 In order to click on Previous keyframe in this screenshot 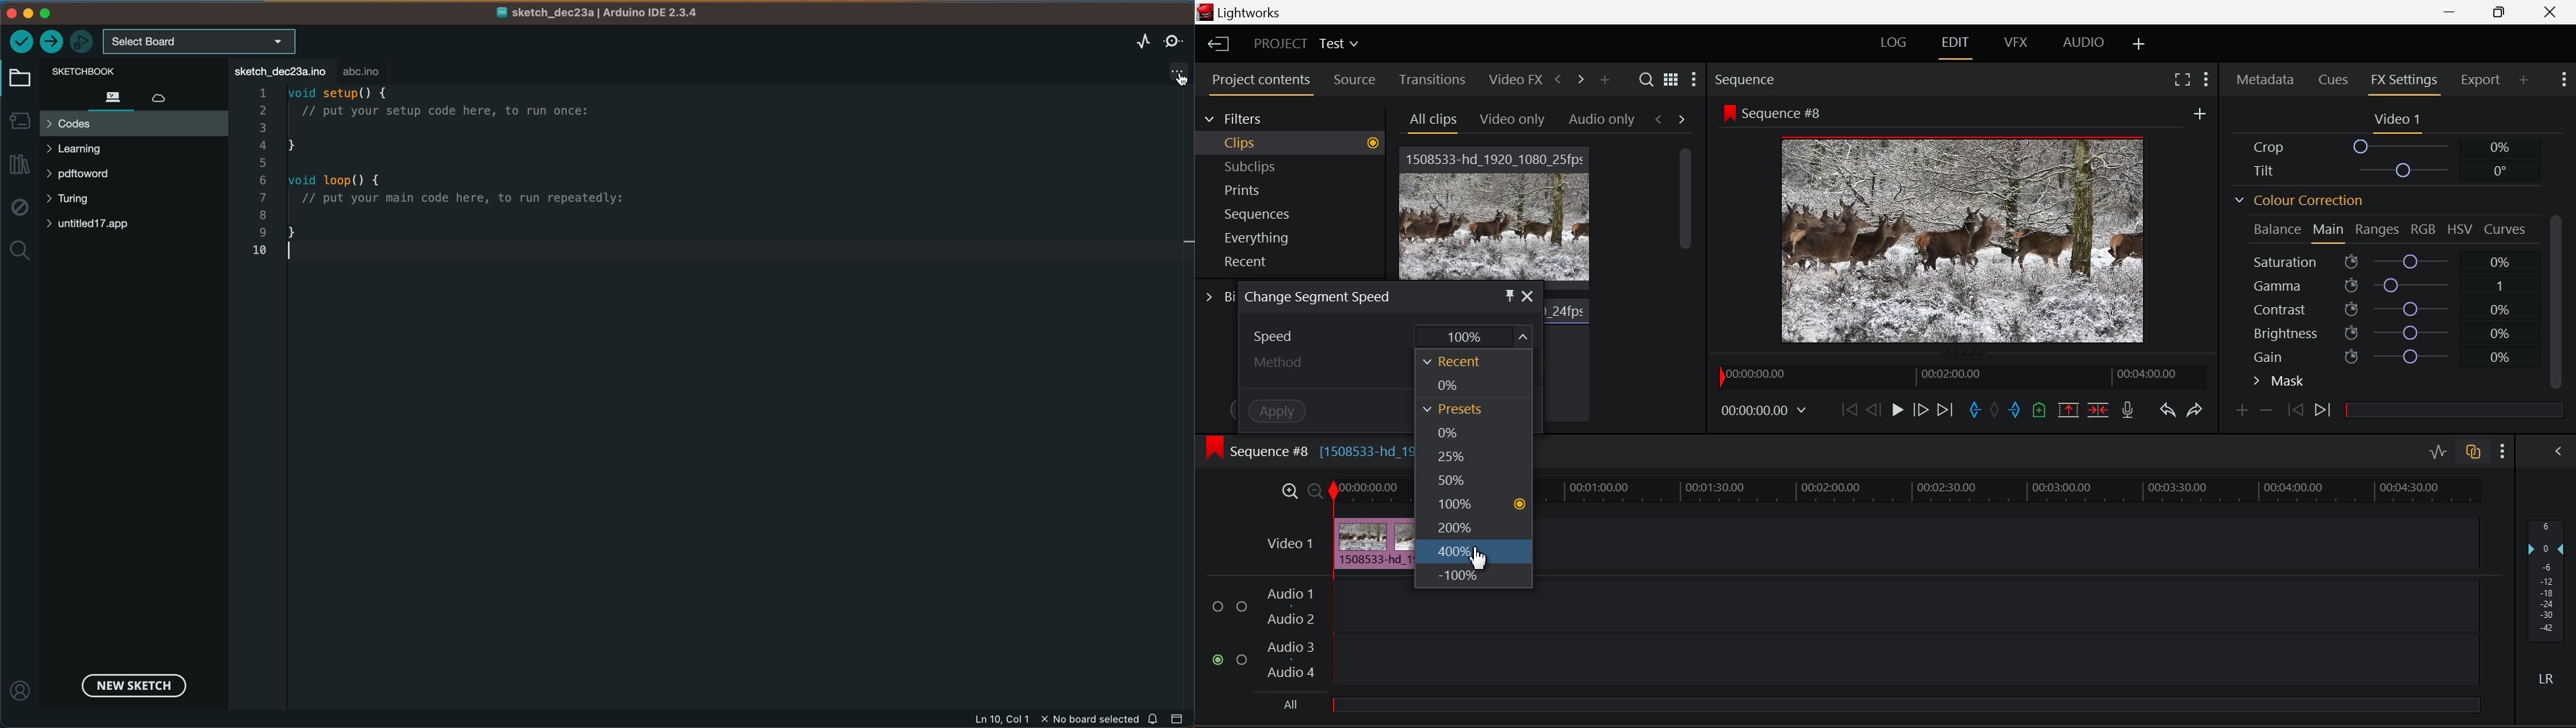, I will do `click(2293, 411)`.